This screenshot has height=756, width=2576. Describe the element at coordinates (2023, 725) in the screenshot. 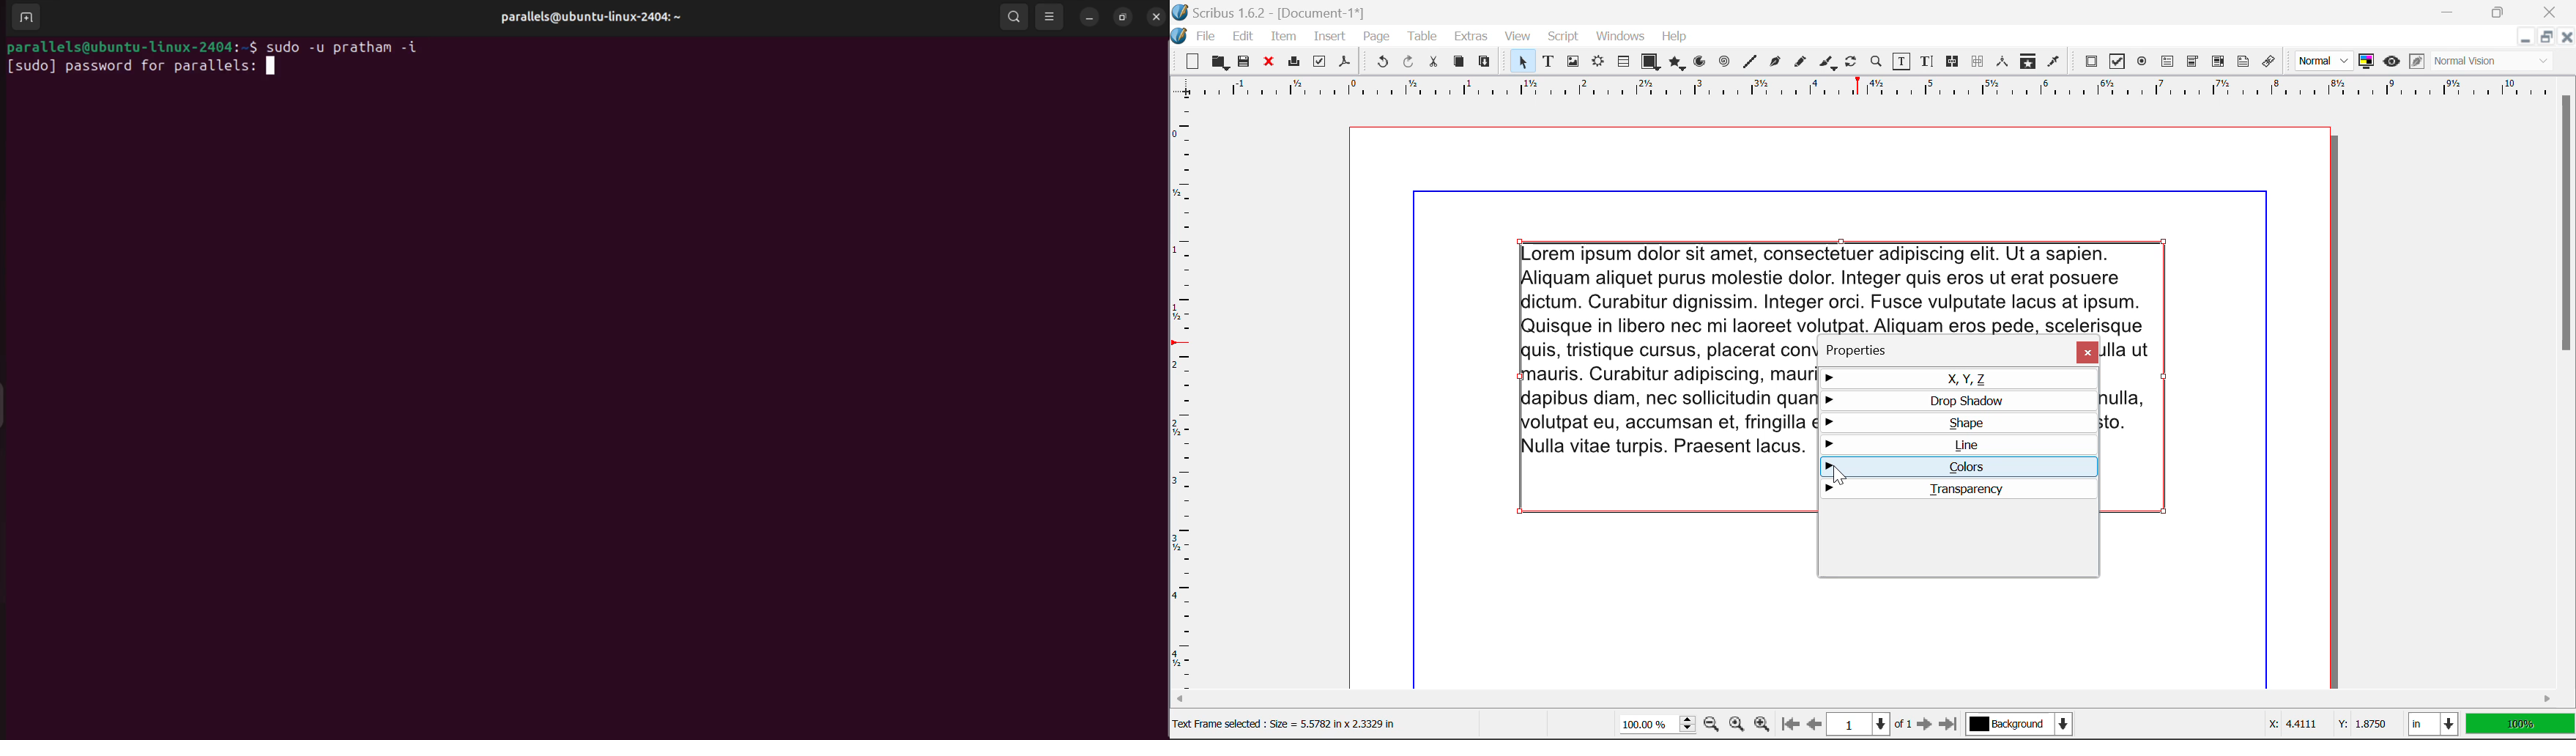

I see `Background` at that location.